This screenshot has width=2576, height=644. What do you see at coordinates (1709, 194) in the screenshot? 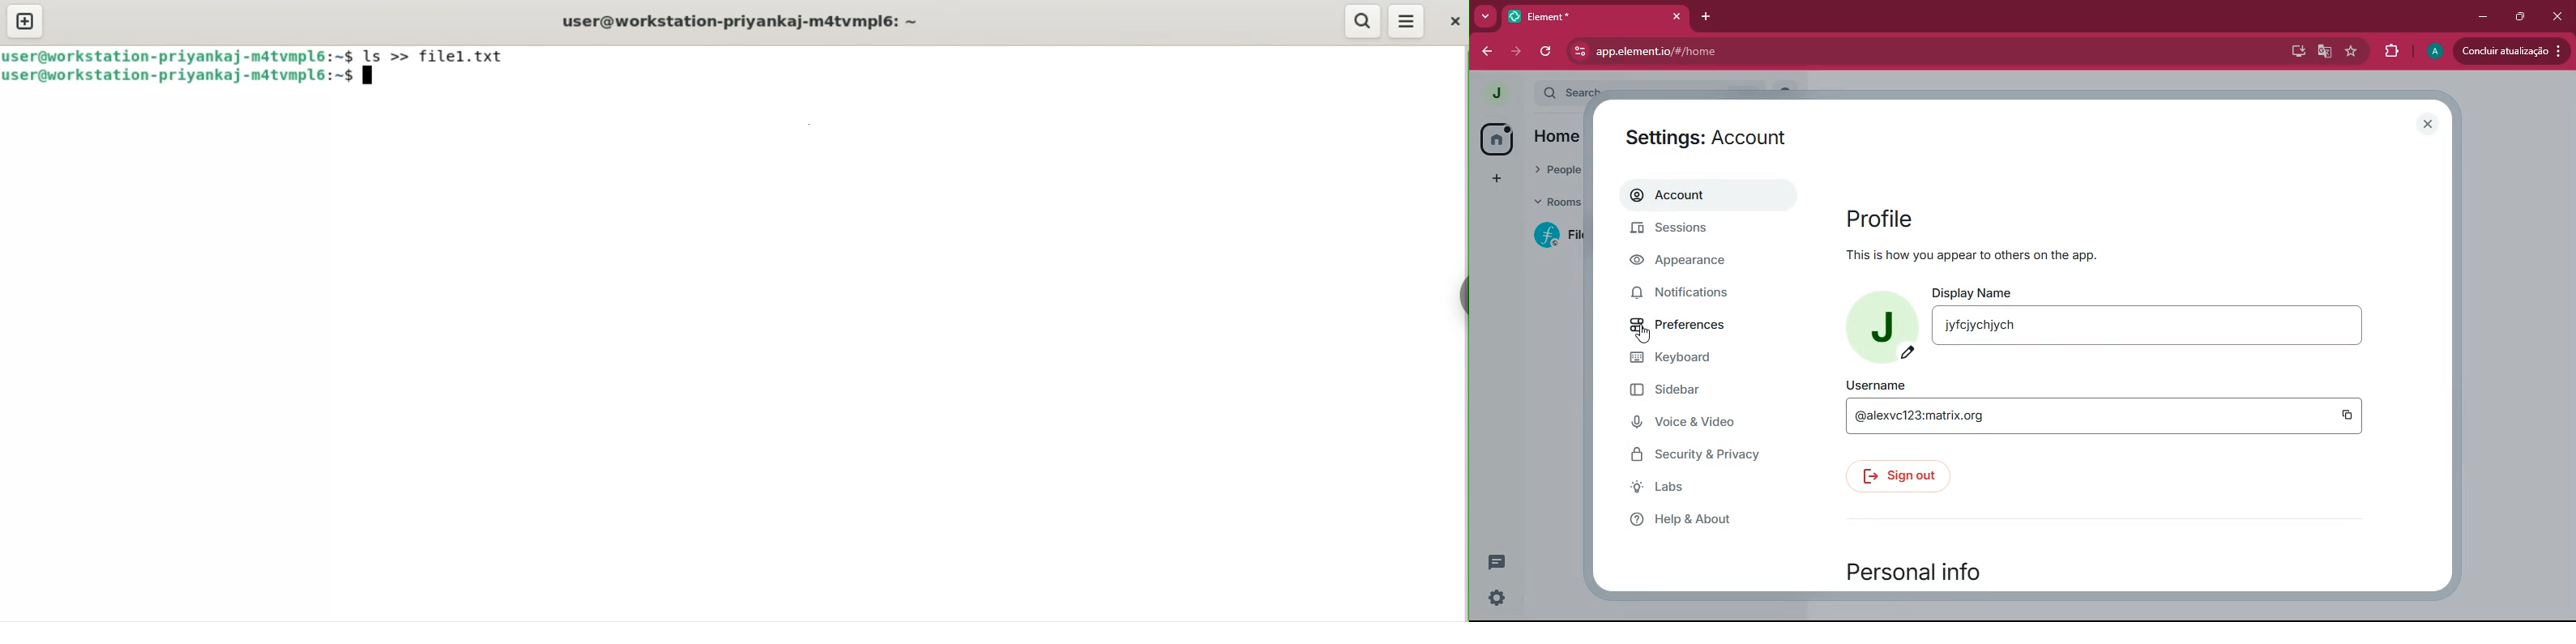
I see `account` at bounding box center [1709, 194].